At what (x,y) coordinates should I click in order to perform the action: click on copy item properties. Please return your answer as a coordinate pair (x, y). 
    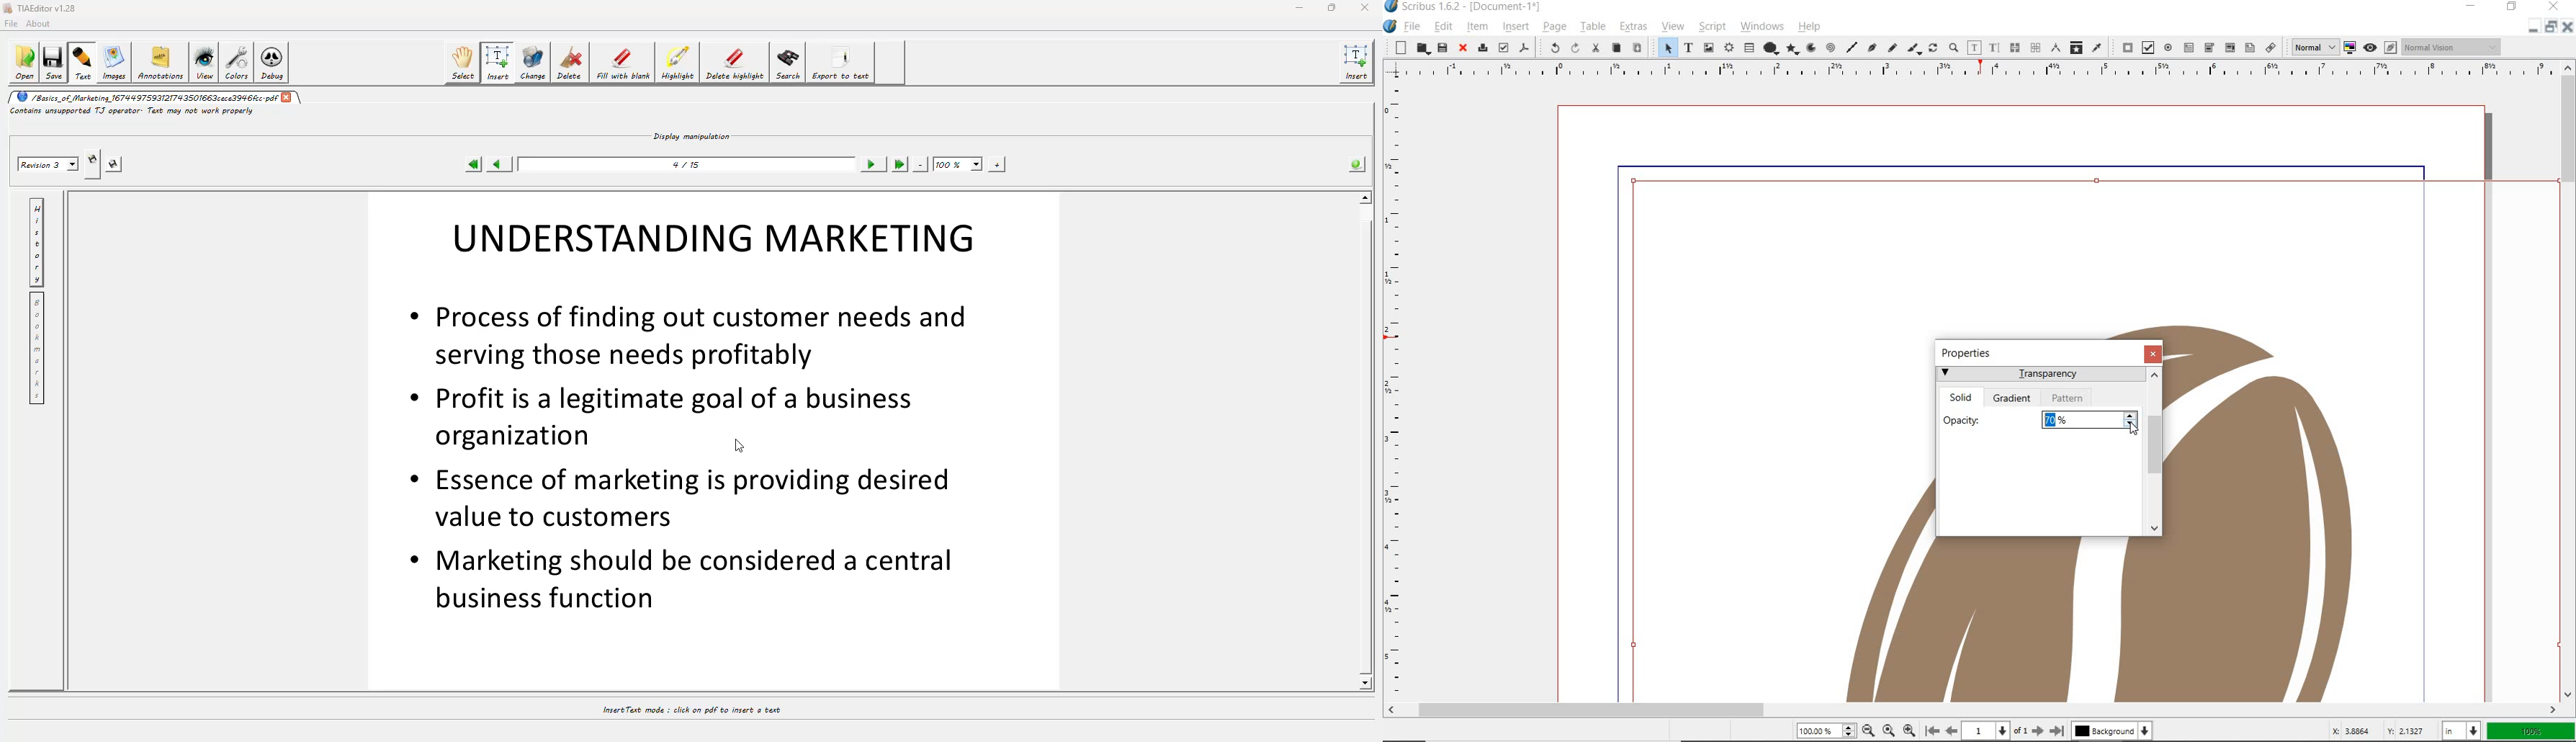
    Looking at the image, I should click on (2075, 47).